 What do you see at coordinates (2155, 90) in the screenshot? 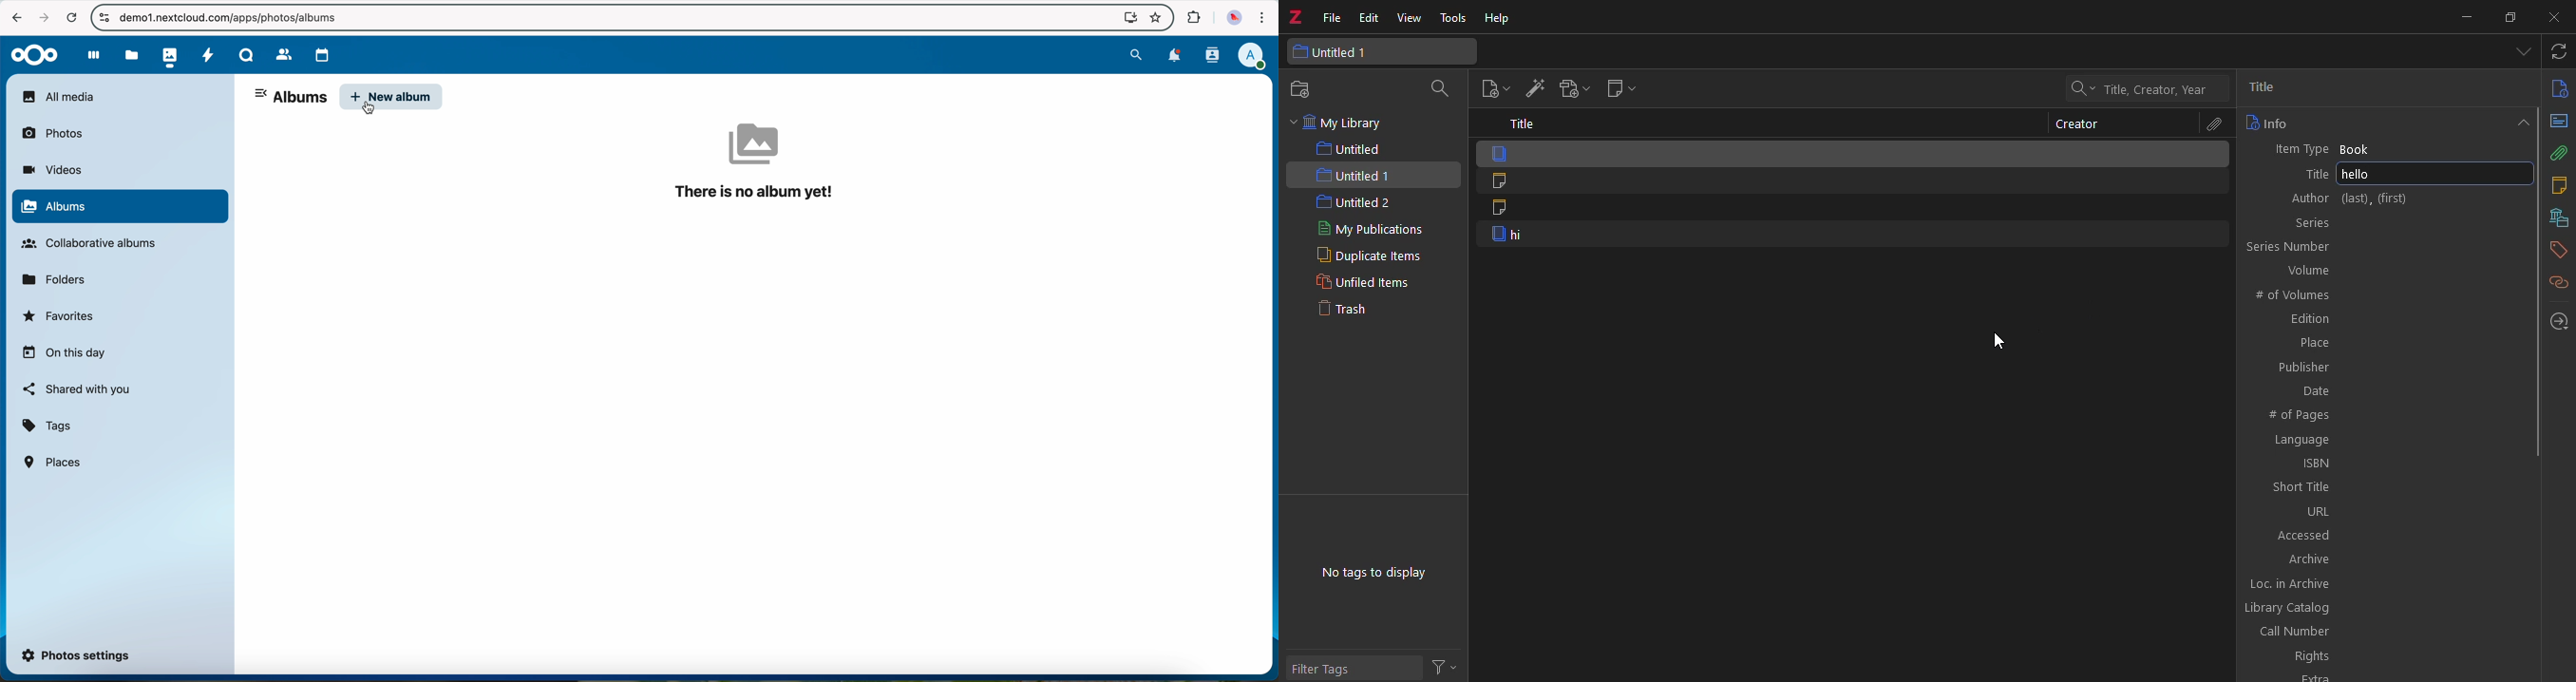
I see `Title, Creator, Year` at bounding box center [2155, 90].